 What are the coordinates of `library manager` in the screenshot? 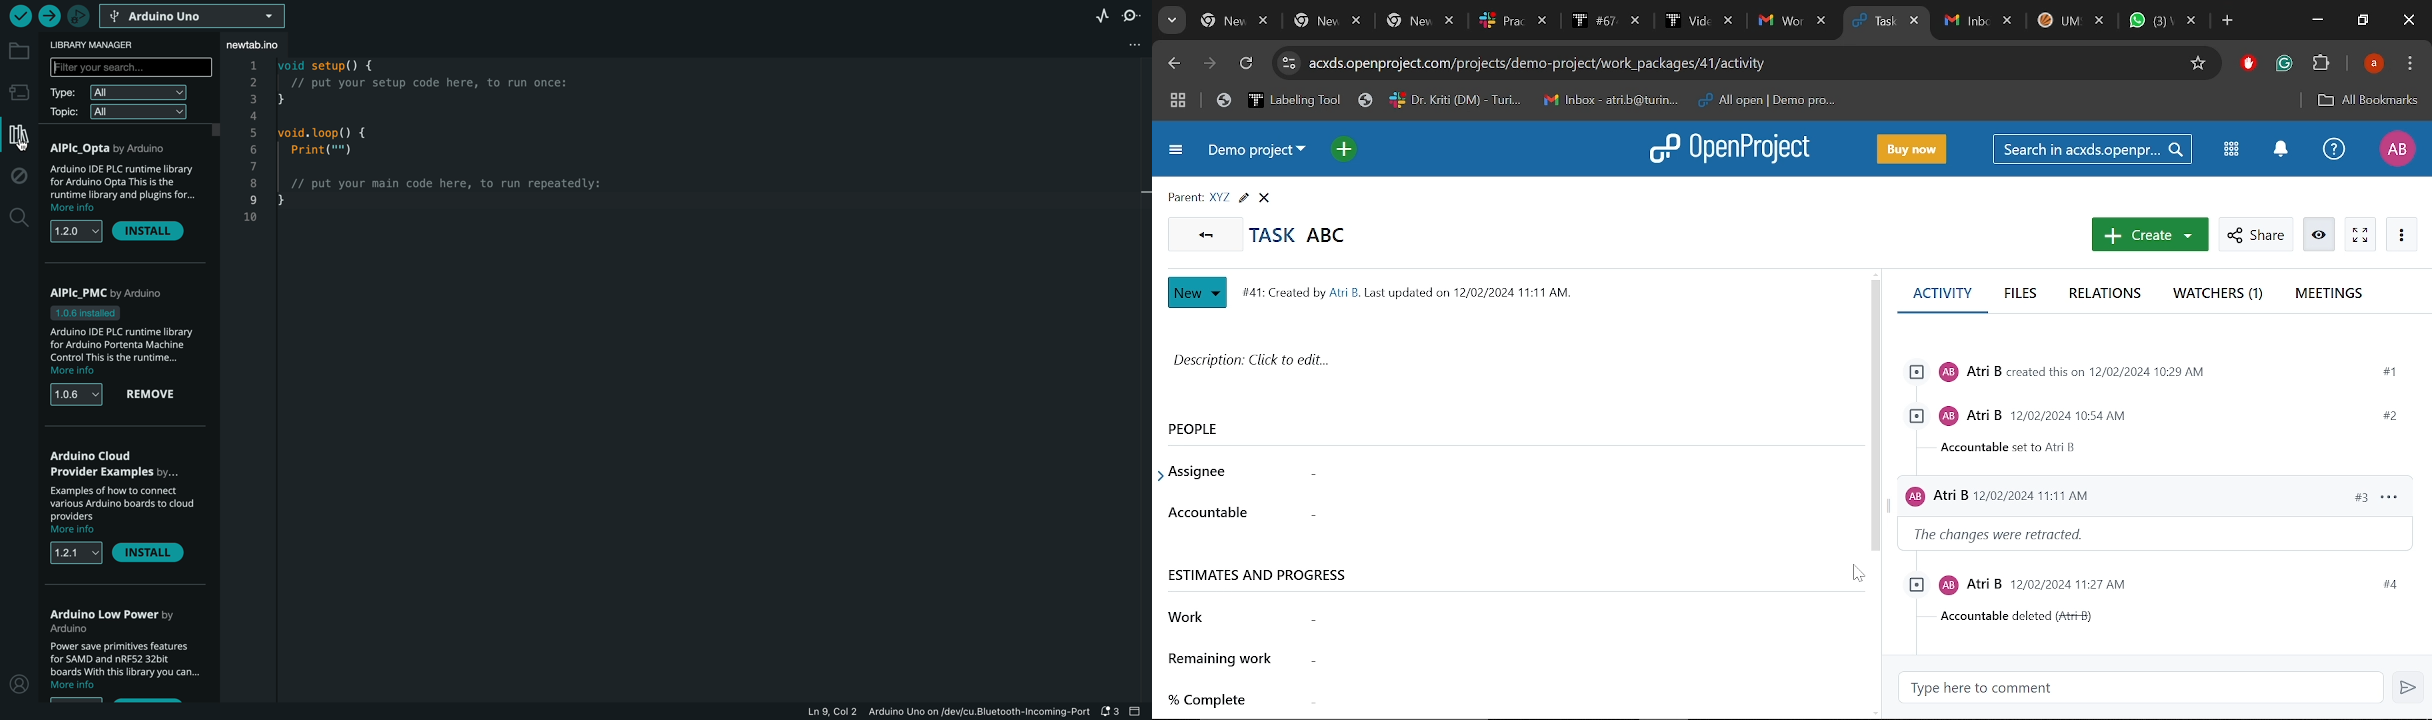 It's located at (110, 44).